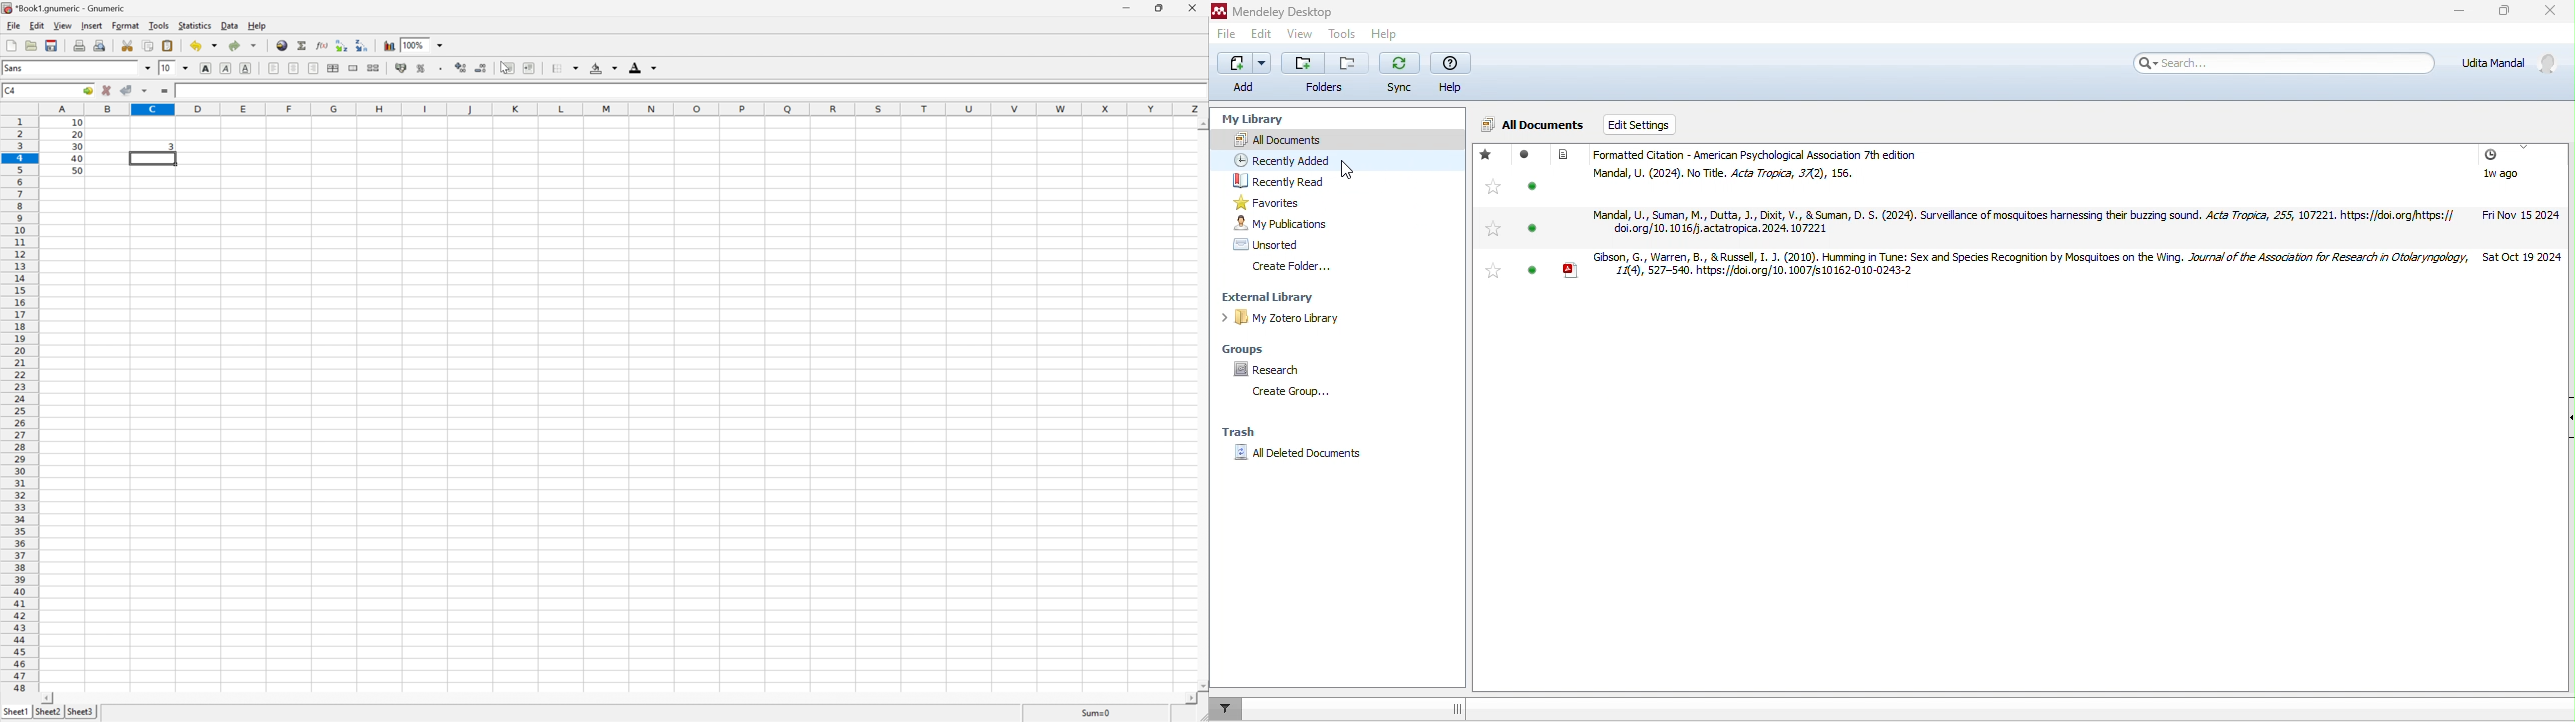  What do you see at coordinates (253, 46) in the screenshot?
I see `Drop down` at bounding box center [253, 46].